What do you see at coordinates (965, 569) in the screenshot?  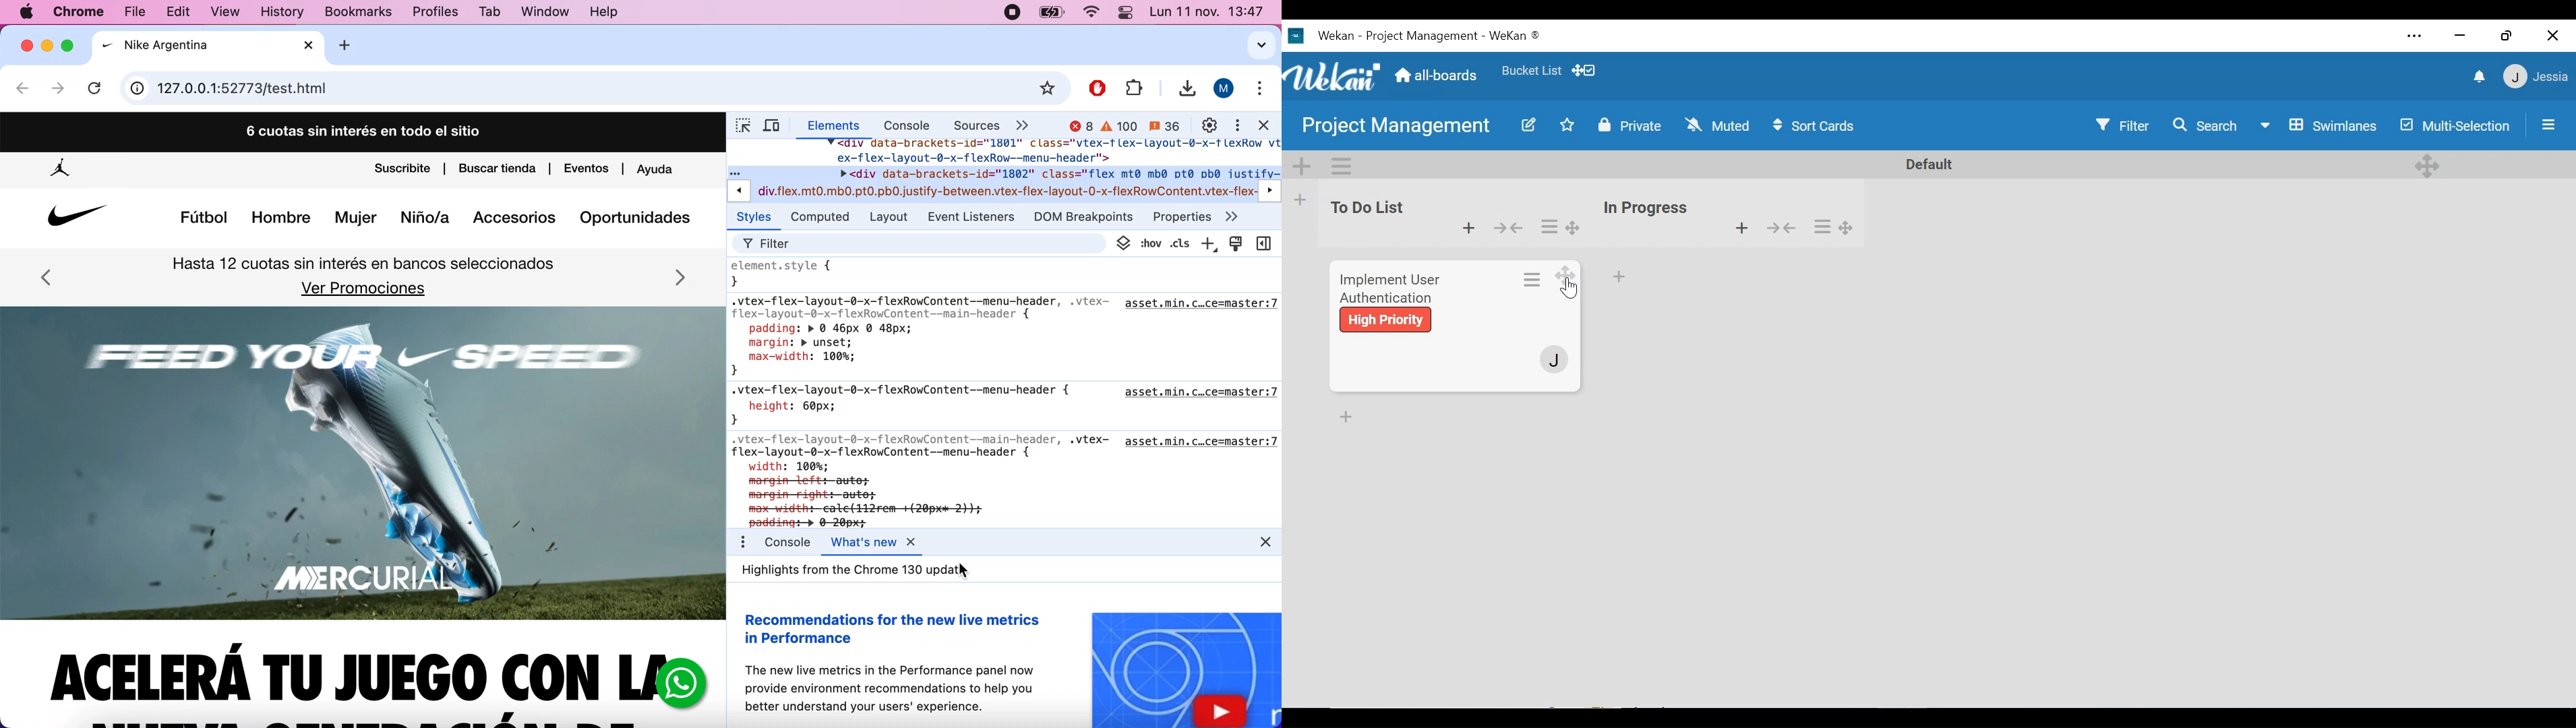 I see `cursor` at bounding box center [965, 569].